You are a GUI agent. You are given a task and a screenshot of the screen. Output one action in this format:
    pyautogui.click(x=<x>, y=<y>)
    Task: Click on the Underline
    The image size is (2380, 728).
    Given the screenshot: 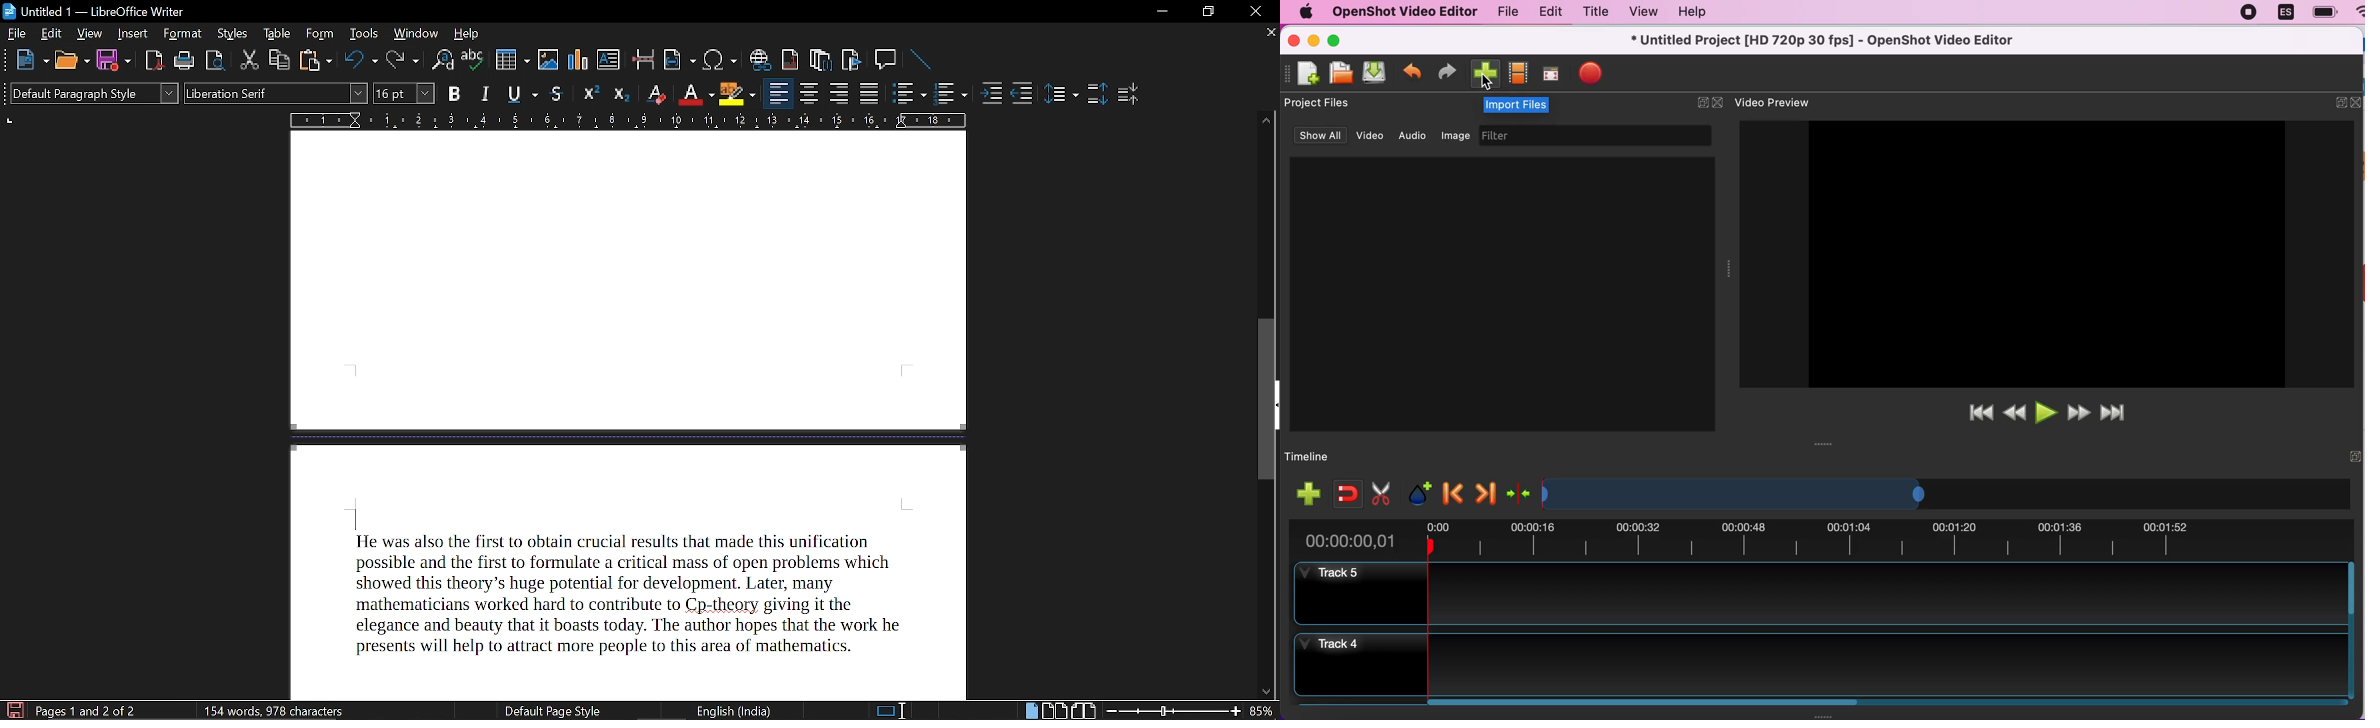 What is the action you would take?
    pyautogui.click(x=694, y=94)
    